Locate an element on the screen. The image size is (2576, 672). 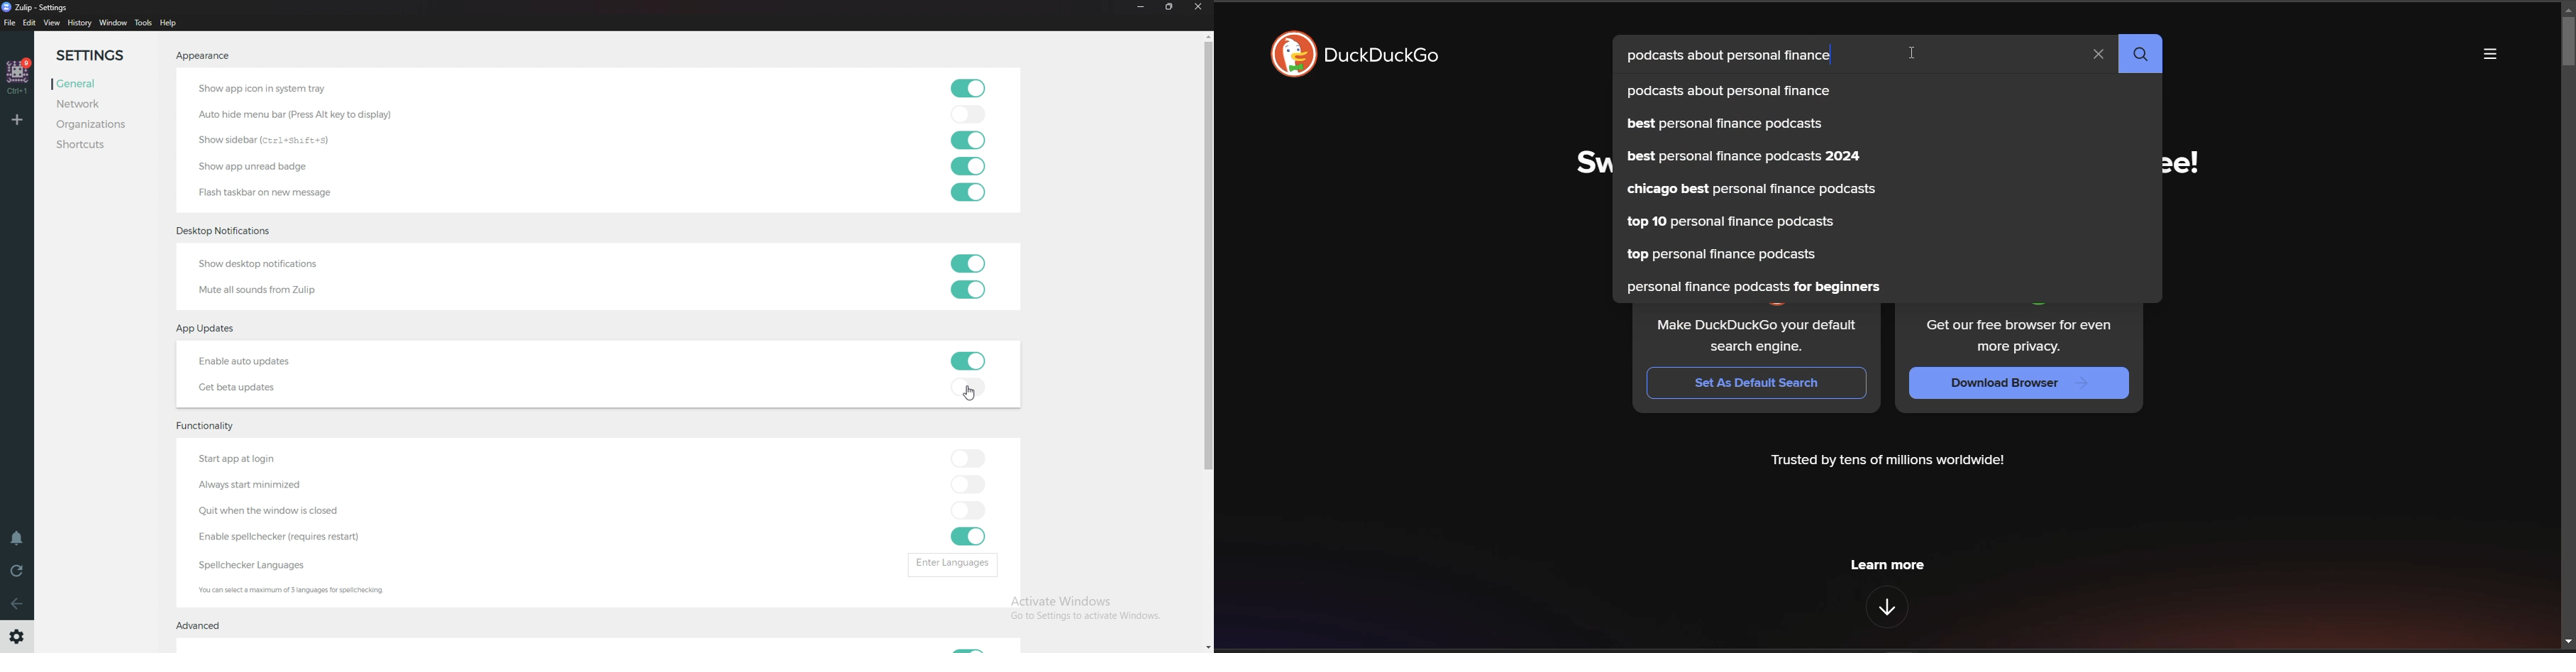
Appearance is located at coordinates (204, 58).